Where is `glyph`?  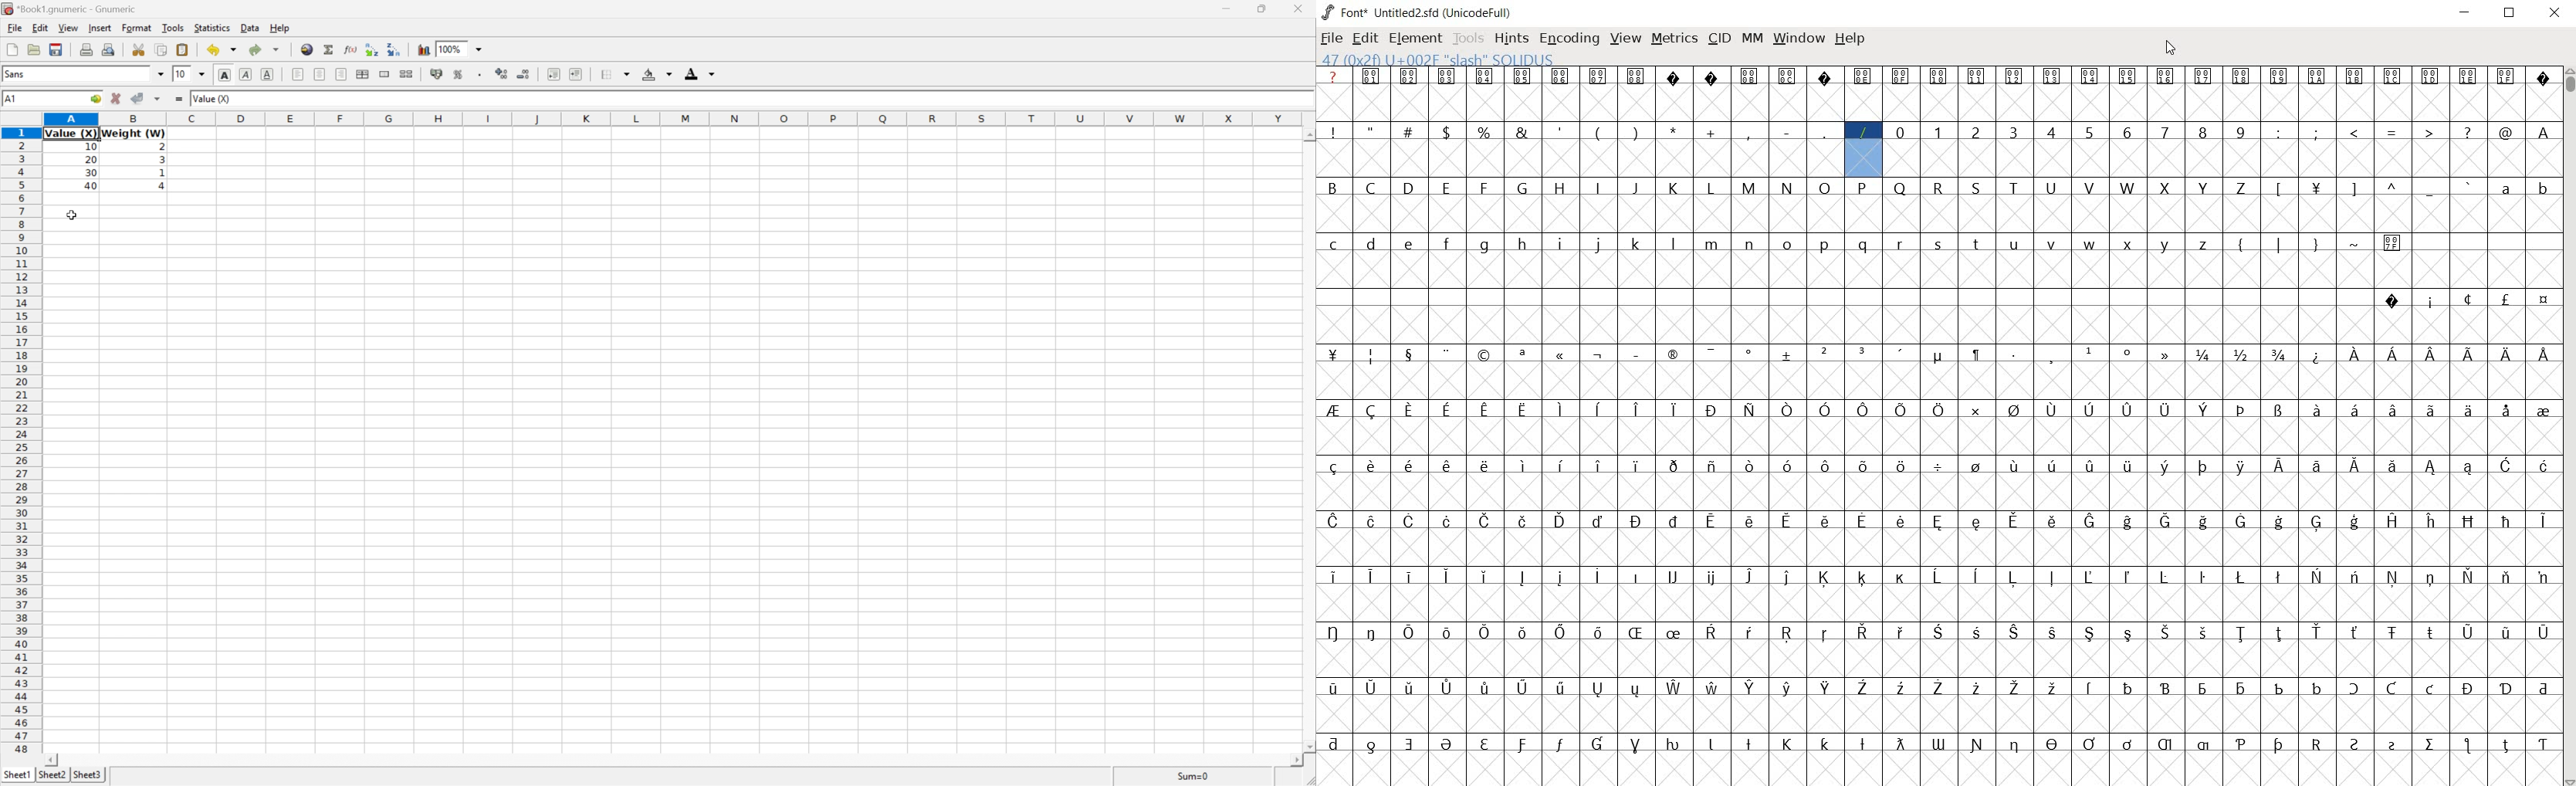
glyph is located at coordinates (1976, 133).